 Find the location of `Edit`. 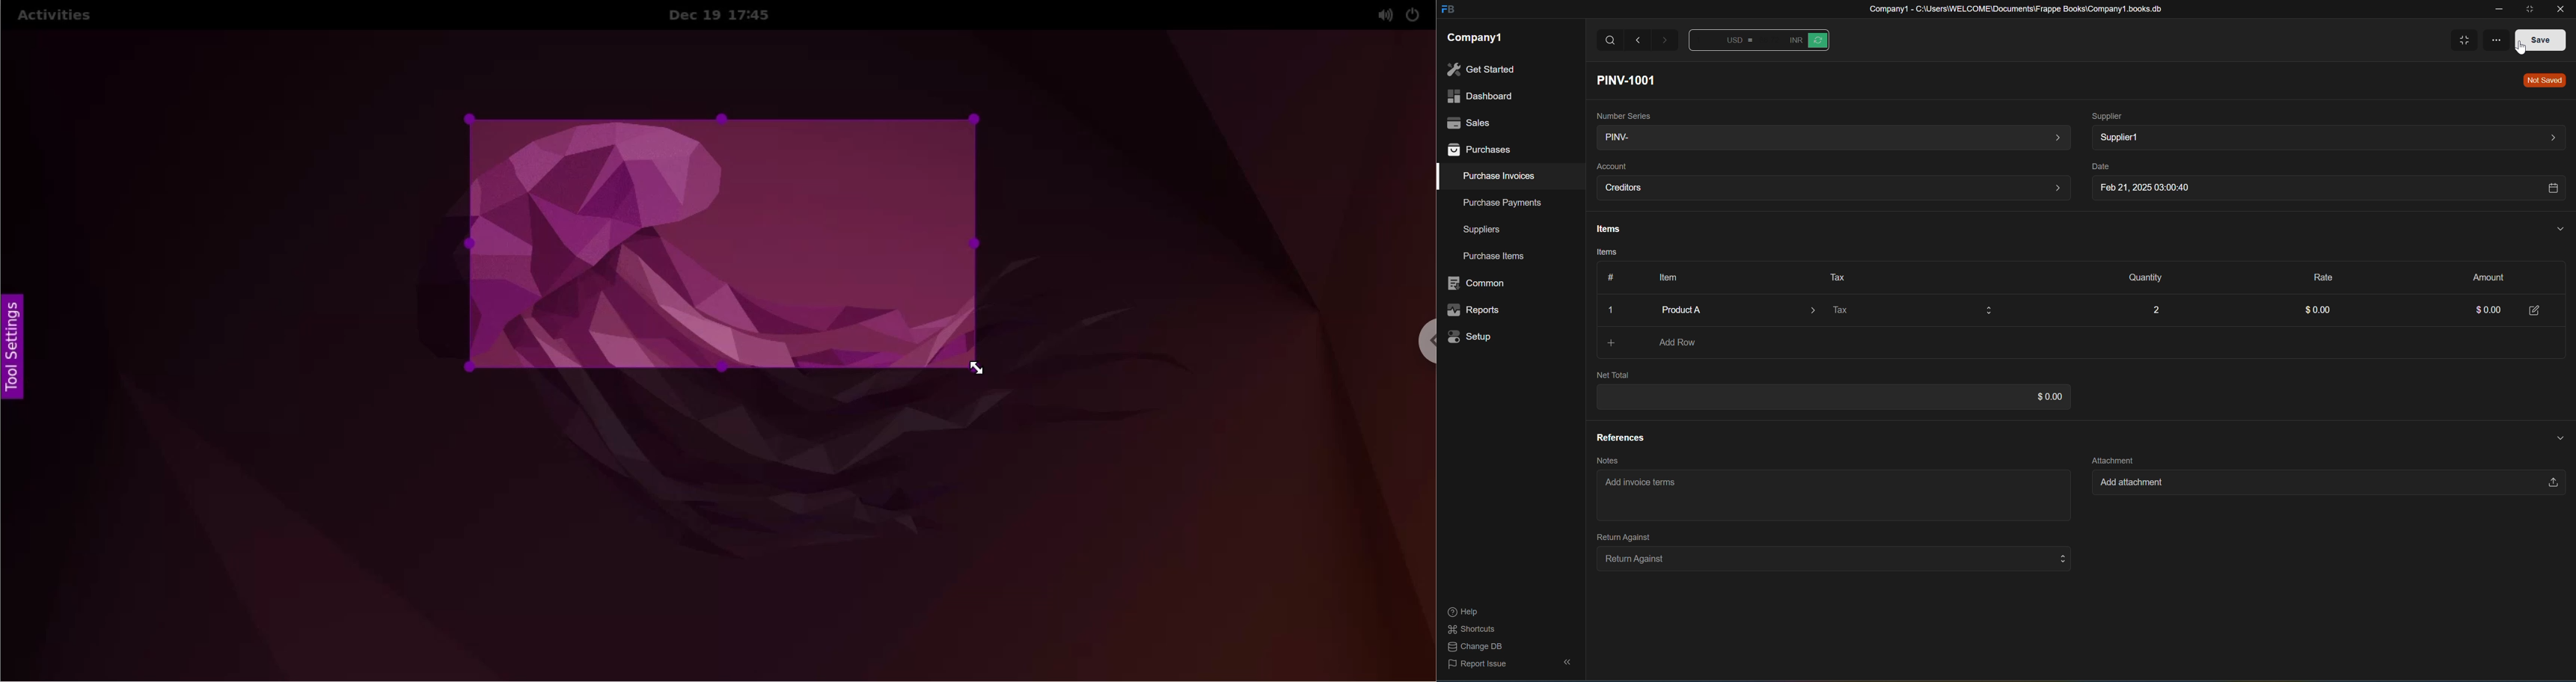

Edit is located at coordinates (2536, 309).